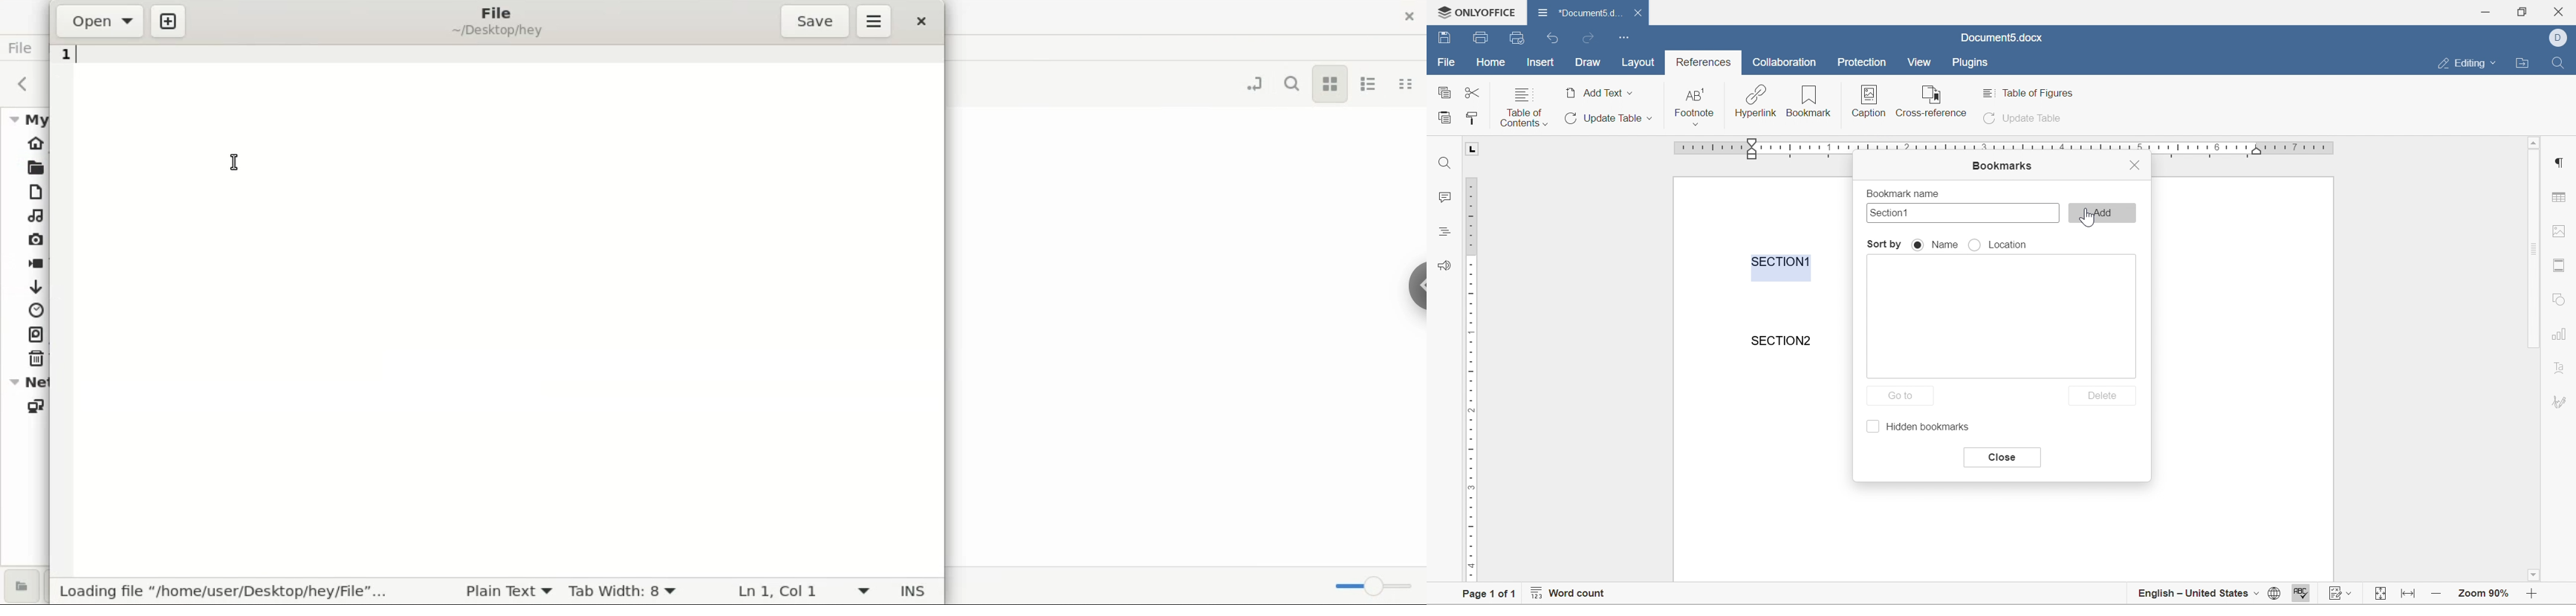  Describe the element at coordinates (1976, 246) in the screenshot. I see `radio button` at that location.